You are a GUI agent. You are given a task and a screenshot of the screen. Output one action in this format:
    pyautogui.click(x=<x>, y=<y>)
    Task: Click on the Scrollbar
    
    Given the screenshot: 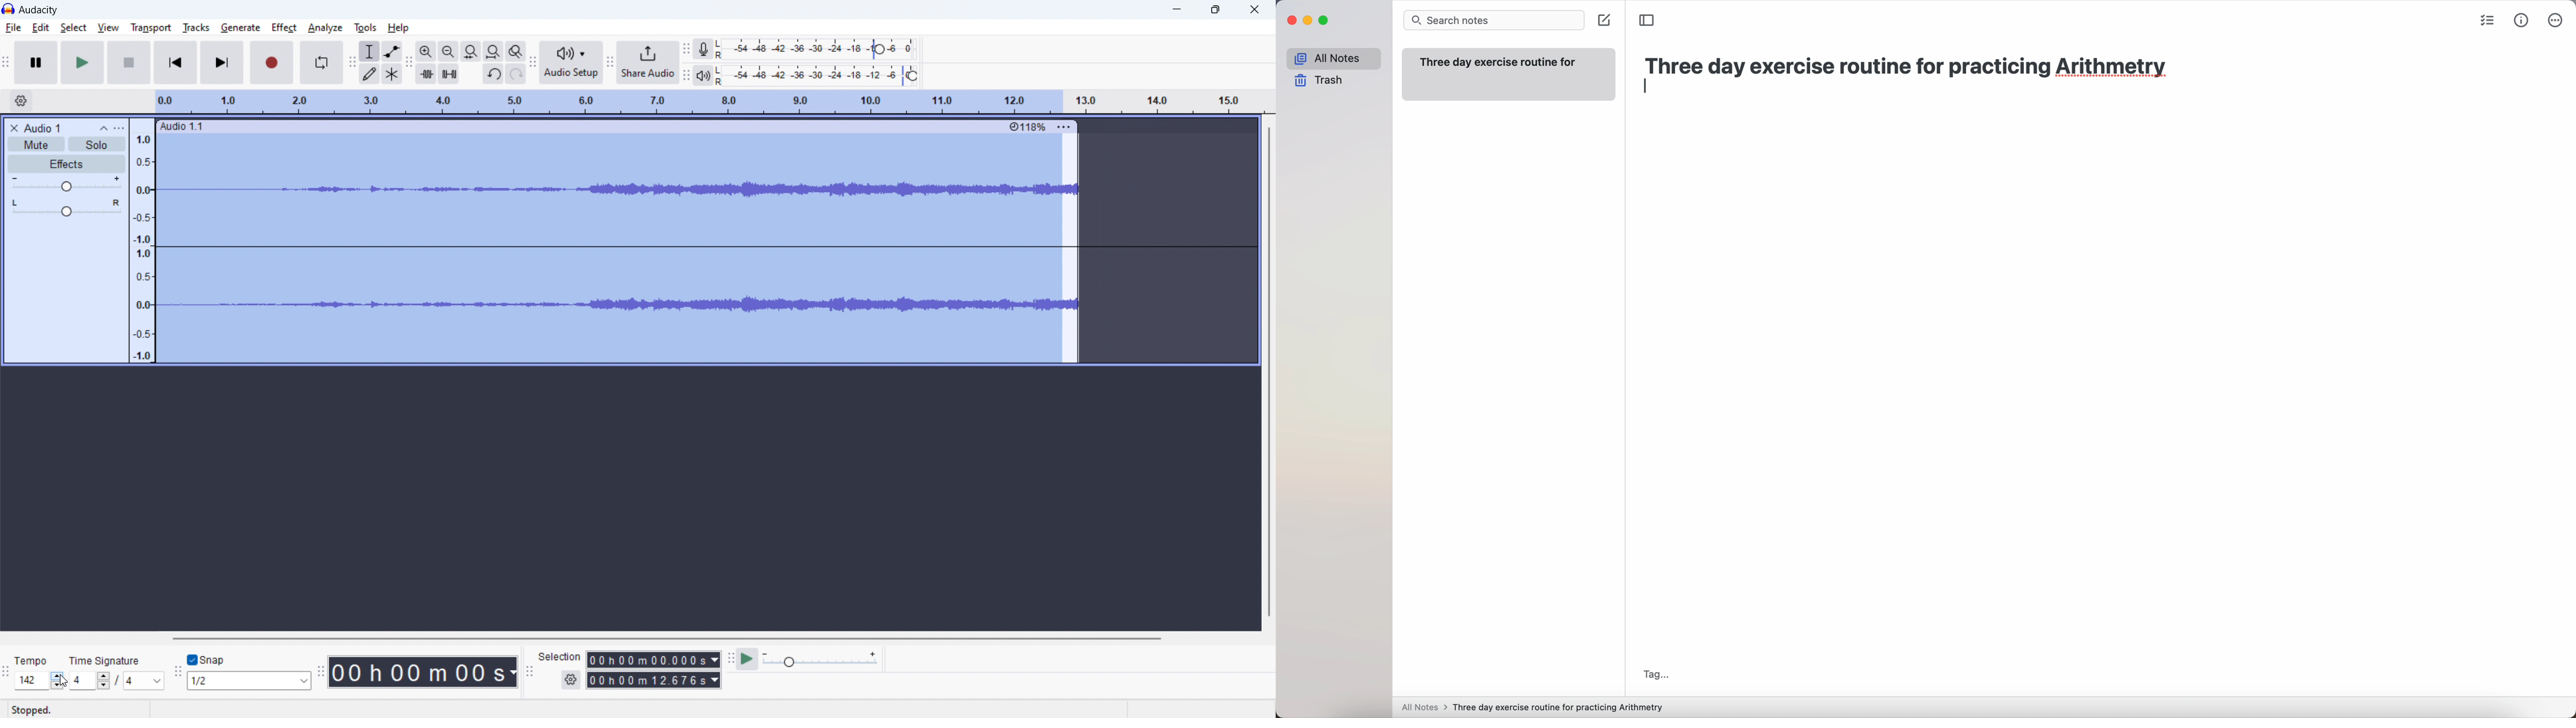 What is the action you would take?
    pyautogui.click(x=1265, y=369)
    